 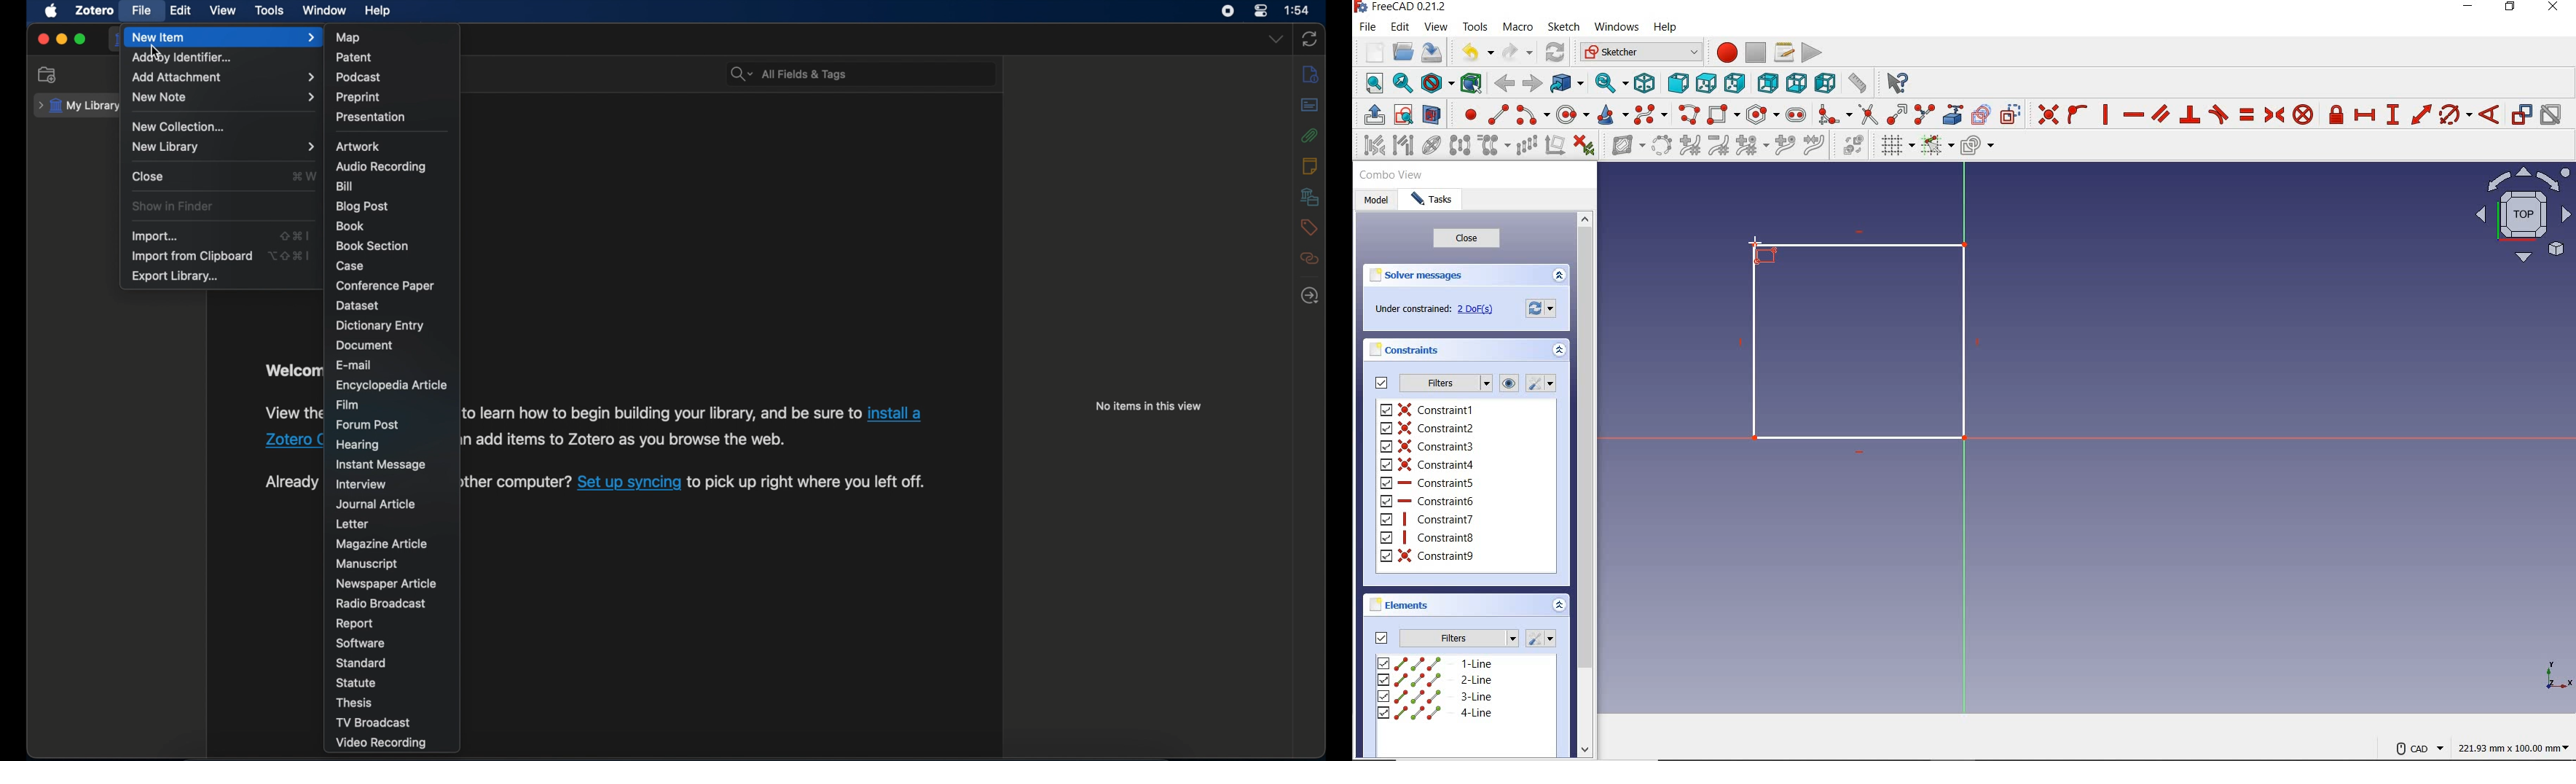 I want to click on sync, so click(x=1311, y=39).